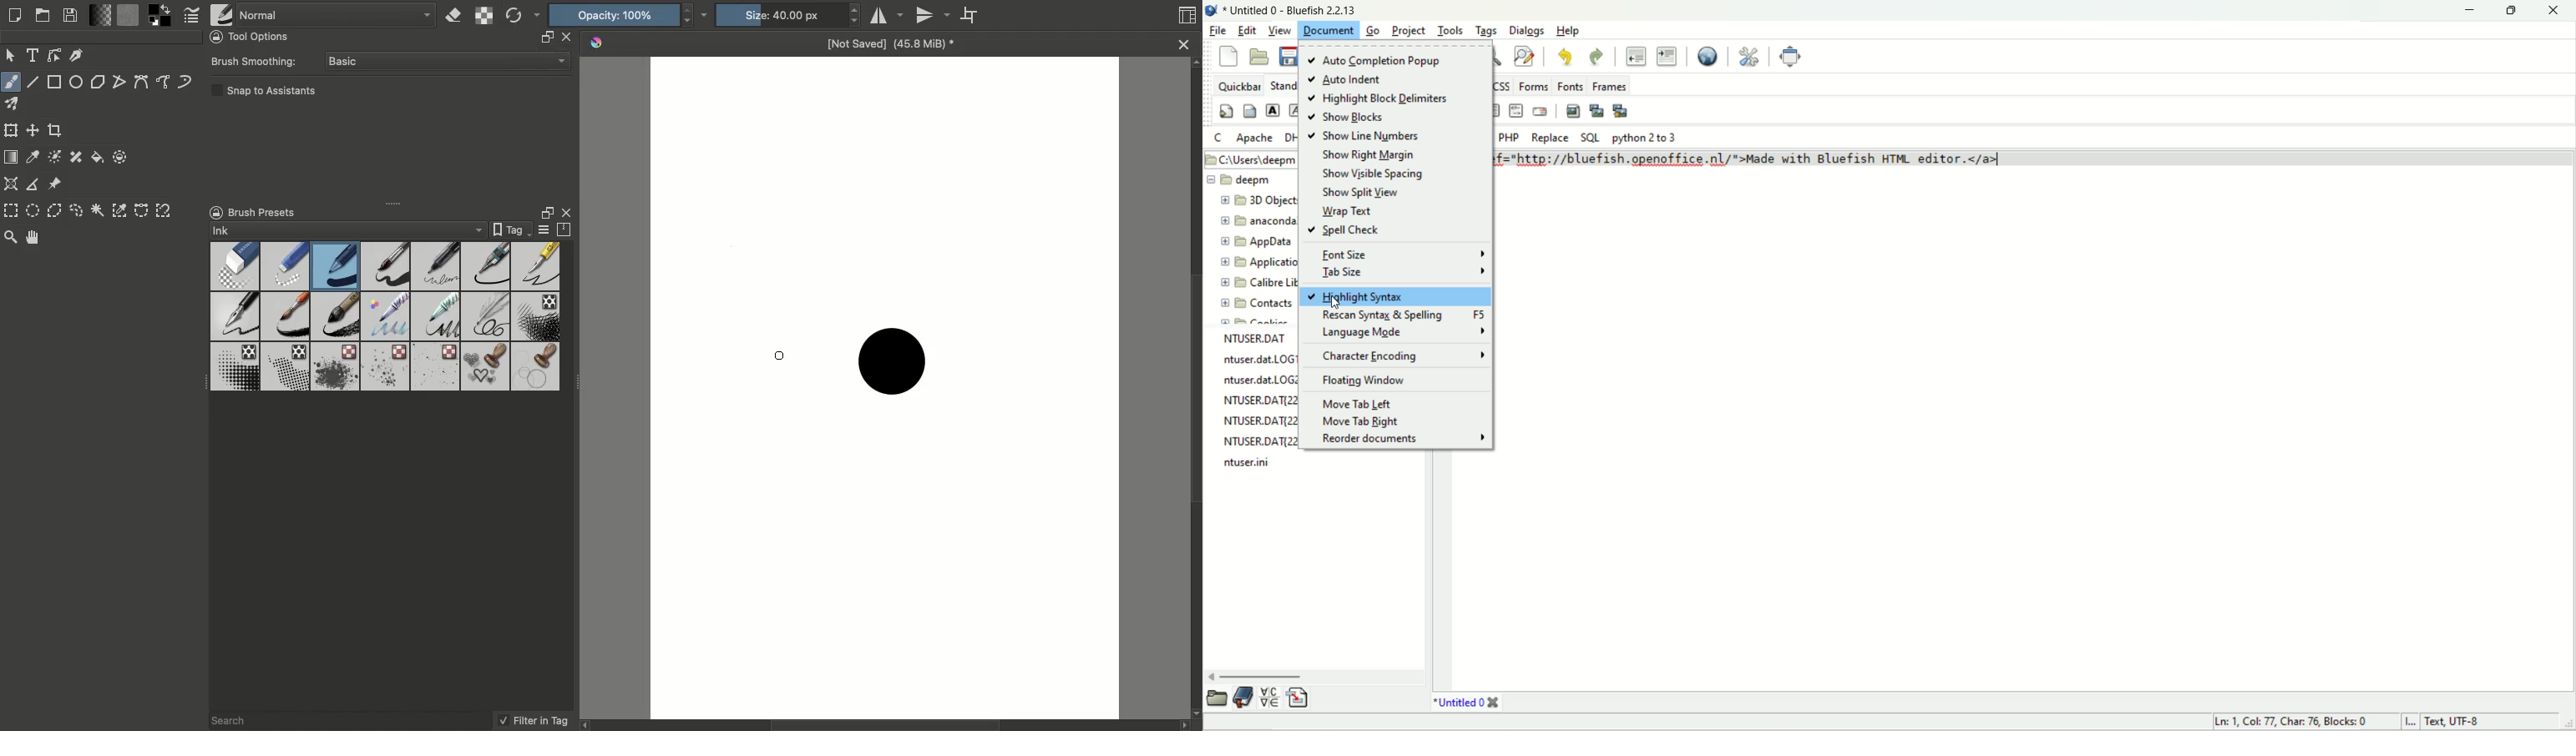 This screenshot has height=756, width=2576. Describe the element at coordinates (347, 230) in the screenshot. I see `Ink` at that location.